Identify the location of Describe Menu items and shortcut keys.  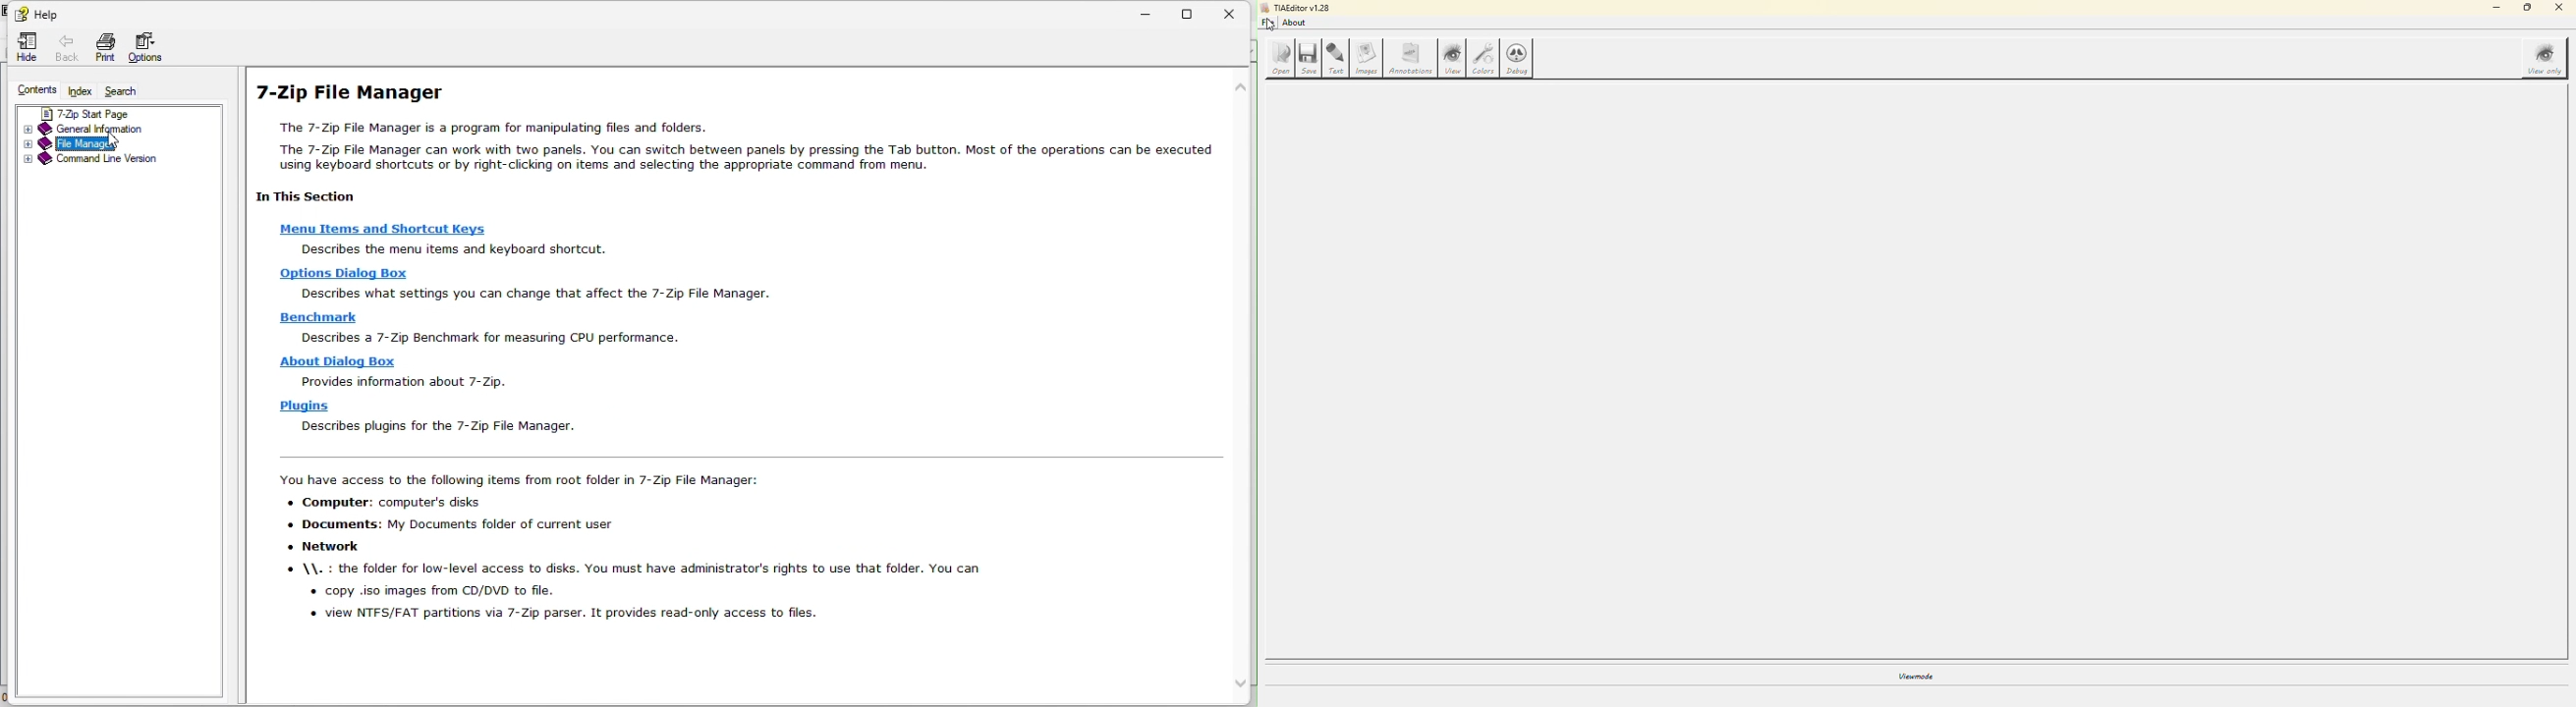
(459, 248).